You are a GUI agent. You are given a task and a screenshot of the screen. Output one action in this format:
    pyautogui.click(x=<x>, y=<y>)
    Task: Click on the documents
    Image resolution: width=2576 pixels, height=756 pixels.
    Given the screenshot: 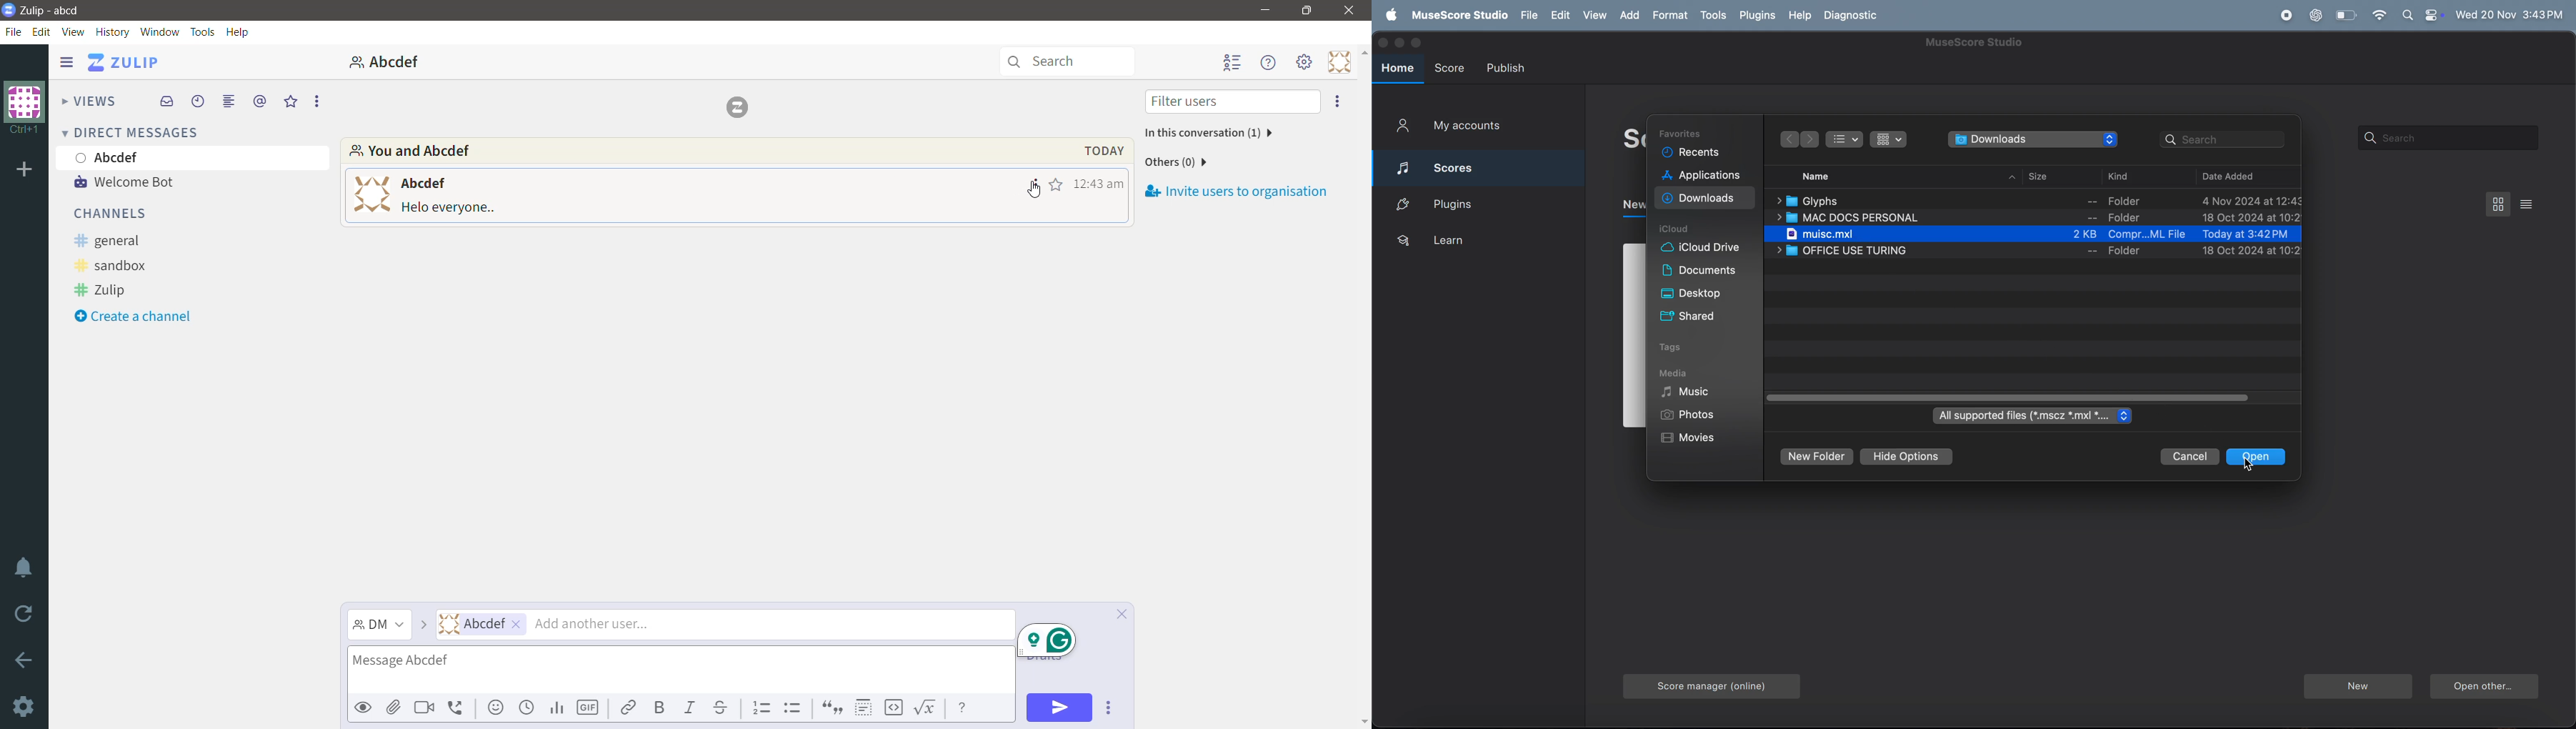 What is the action you would take?
    pyautogui.click(x=1699, y=272)
    